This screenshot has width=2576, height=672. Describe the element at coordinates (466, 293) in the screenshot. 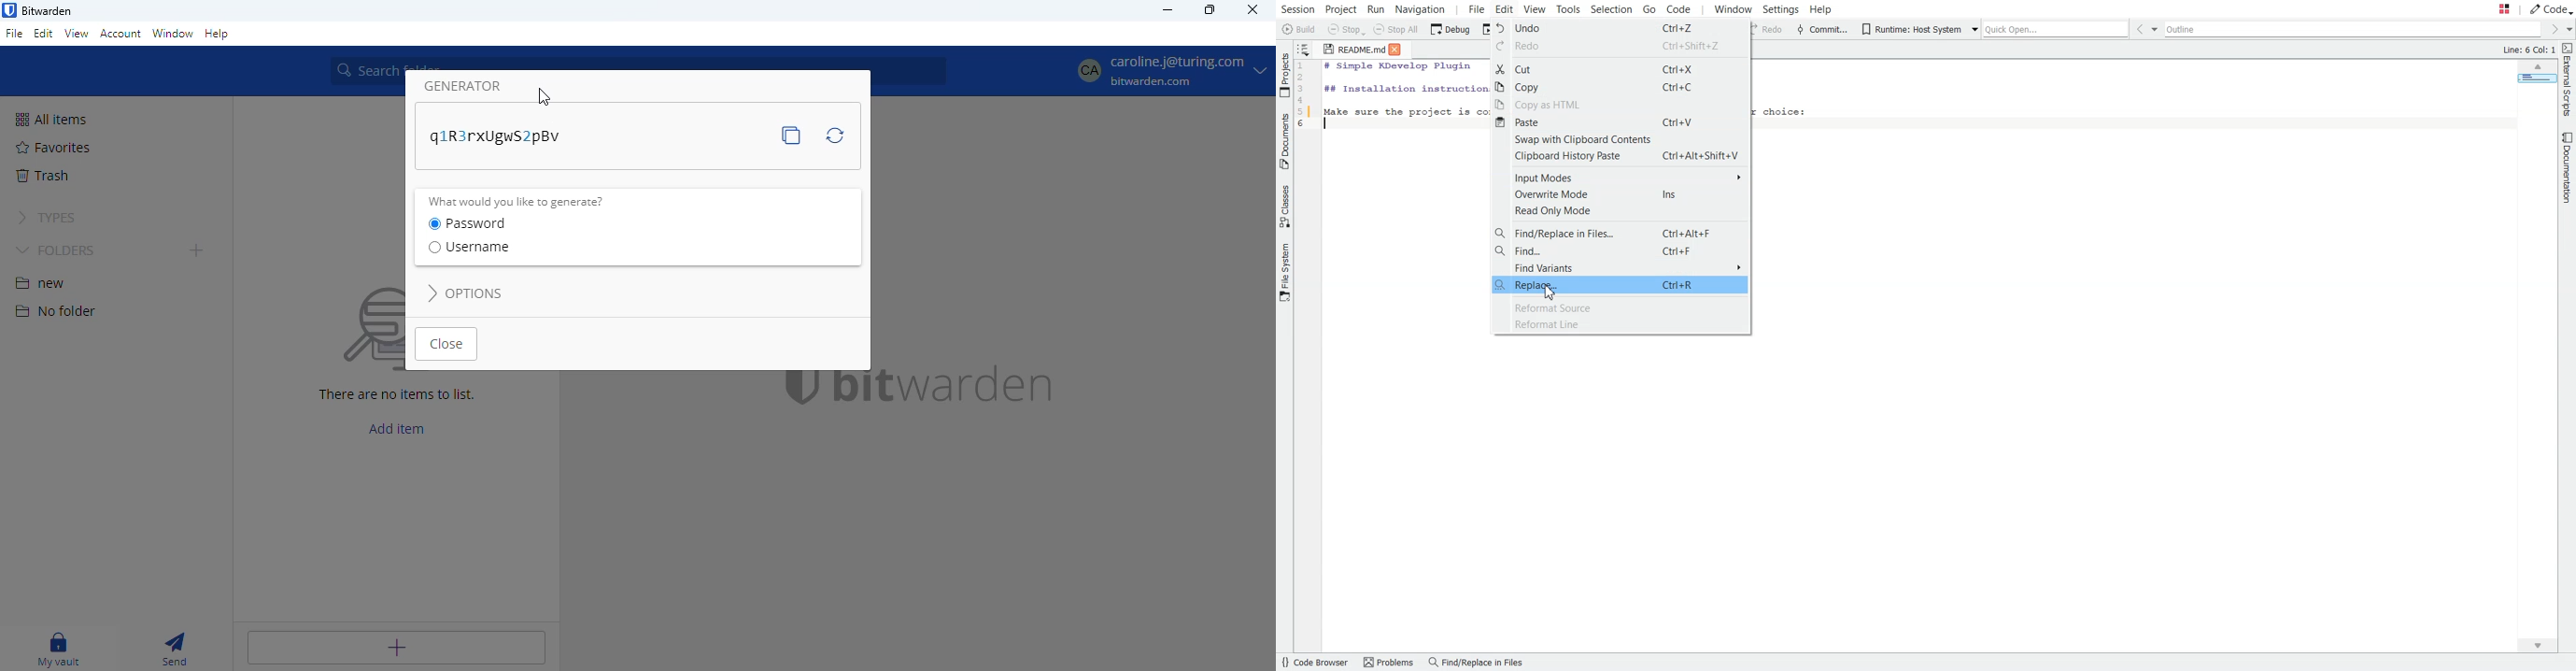

I see `options` at that location.